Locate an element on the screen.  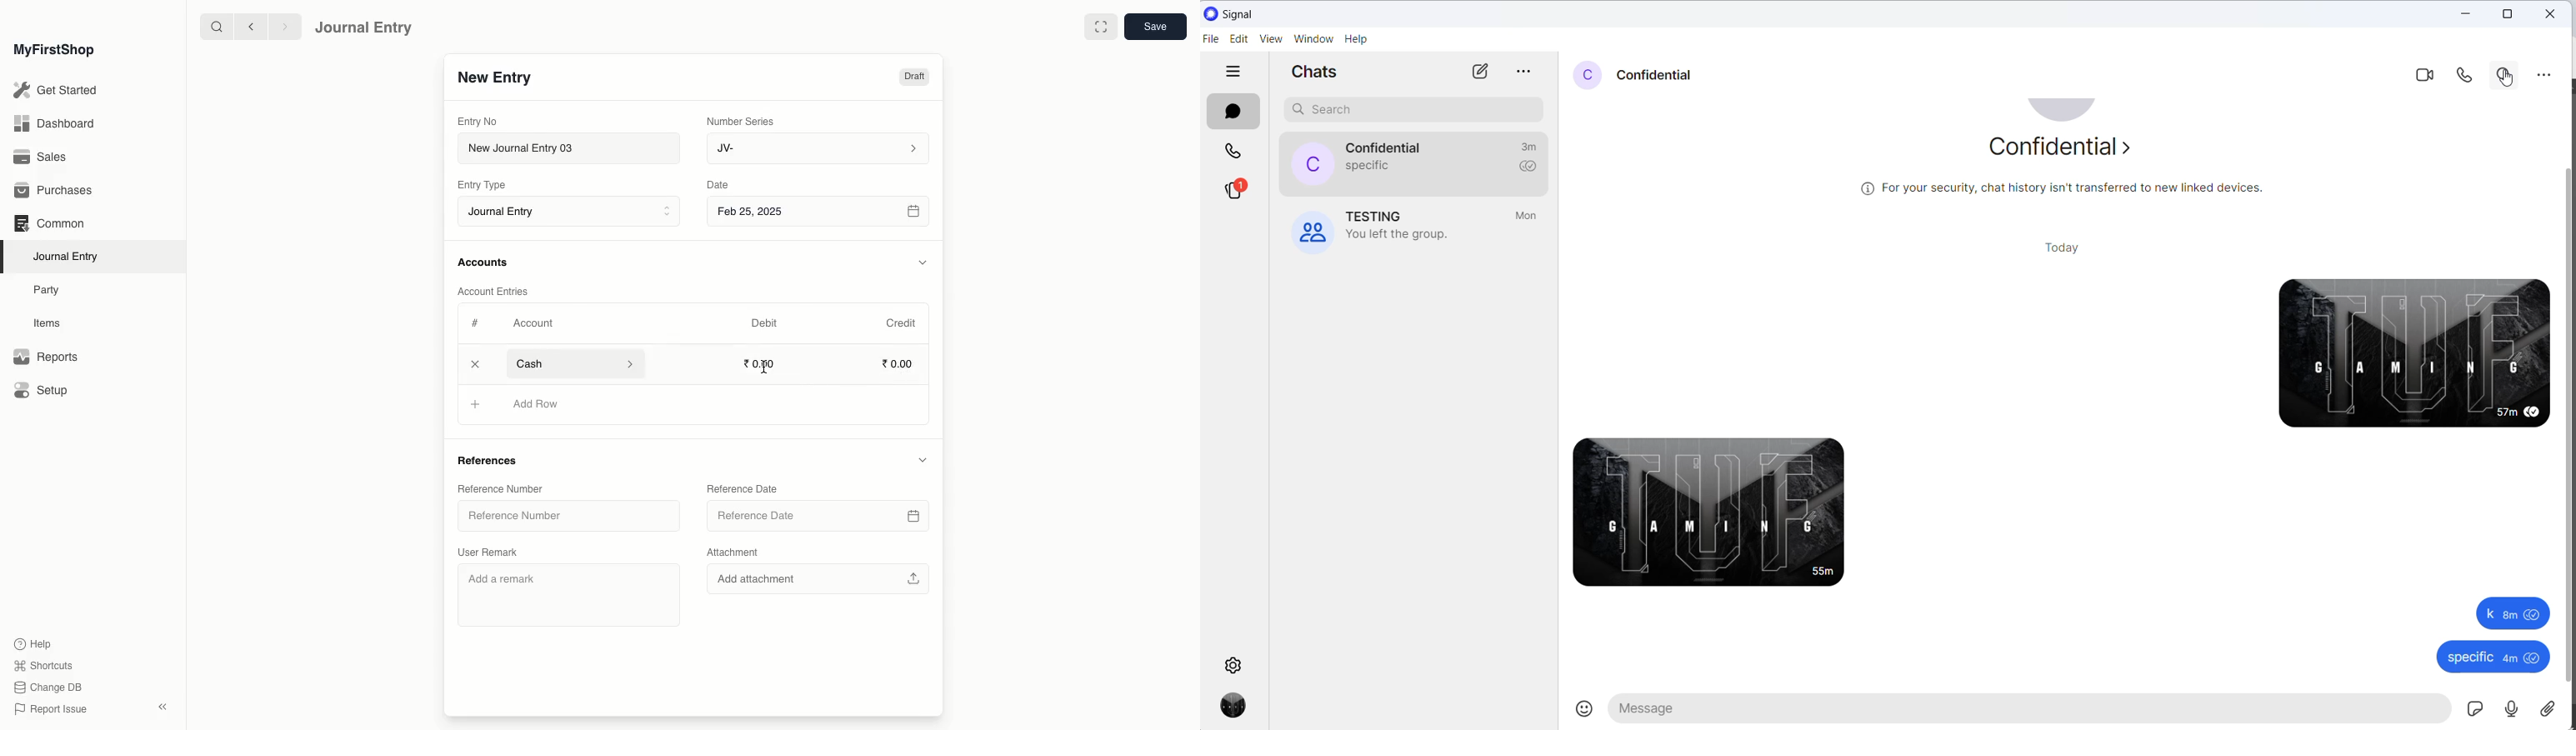
Draft is located at coordinates (913, 78).